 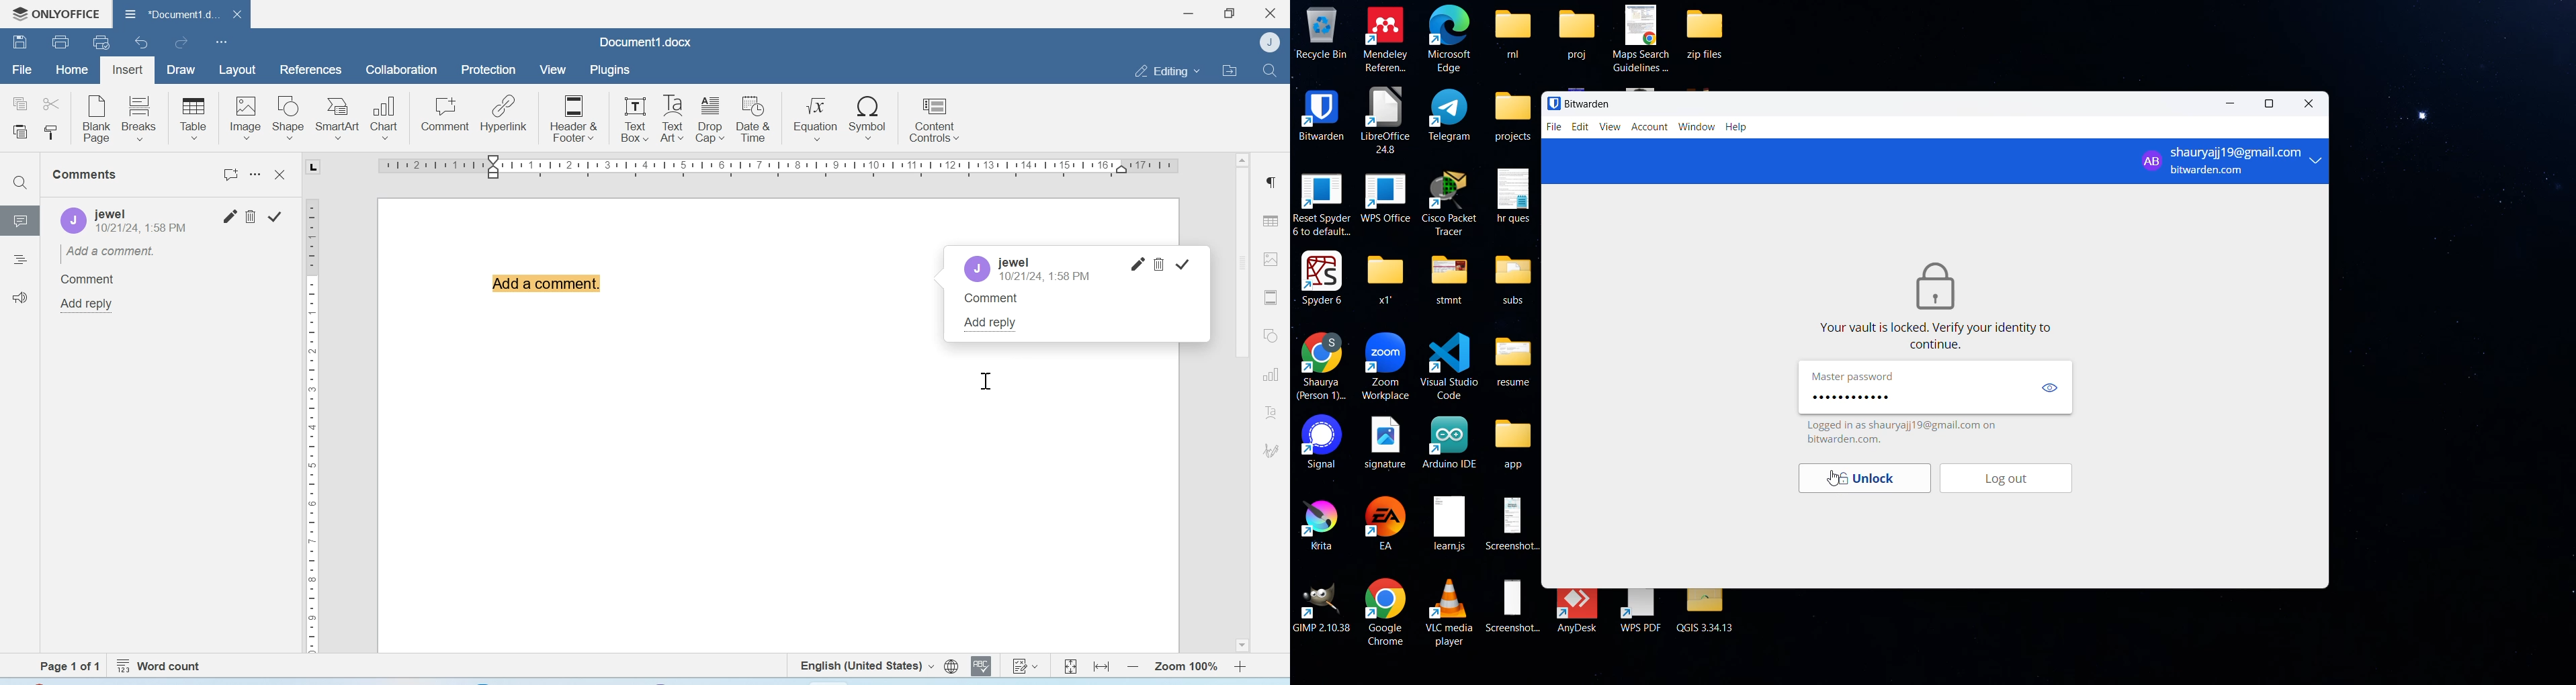 What do you see at coordinates (1271, 412) in the screenshot?
I see `Text` at bounding box center [1271, 412].